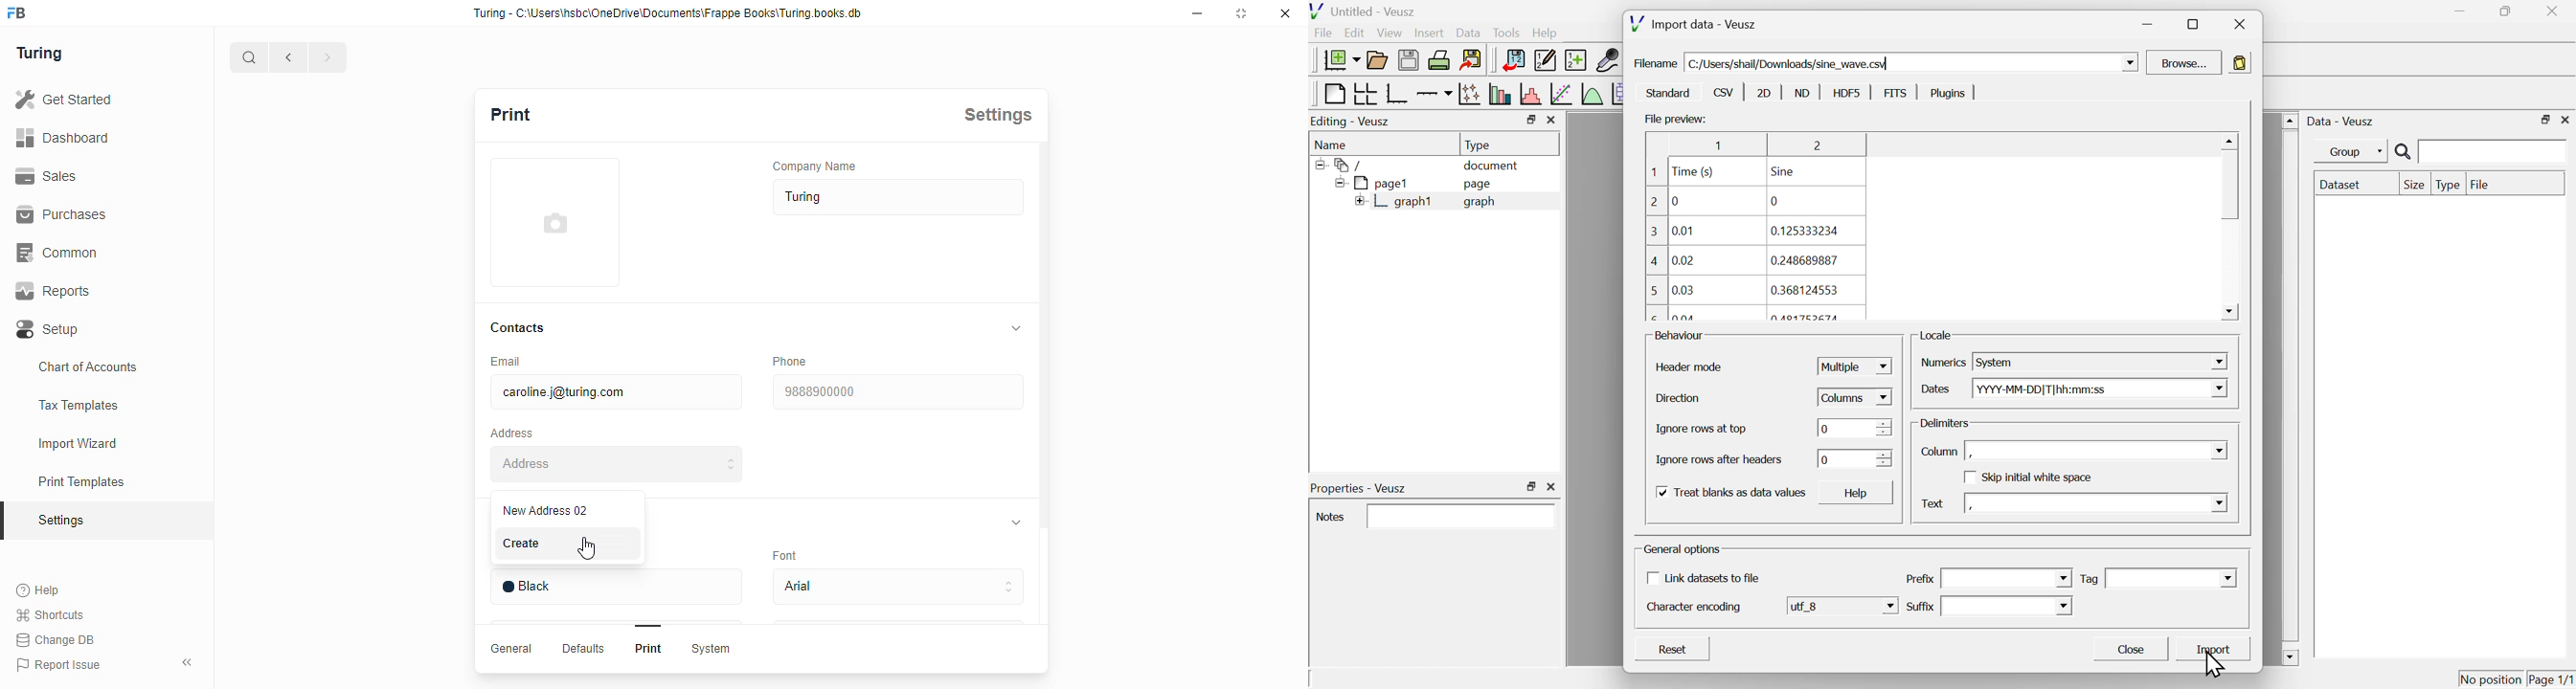 The height and width of the screenshot is (700, 2576). I want to click on notes, so click(1331, 517).